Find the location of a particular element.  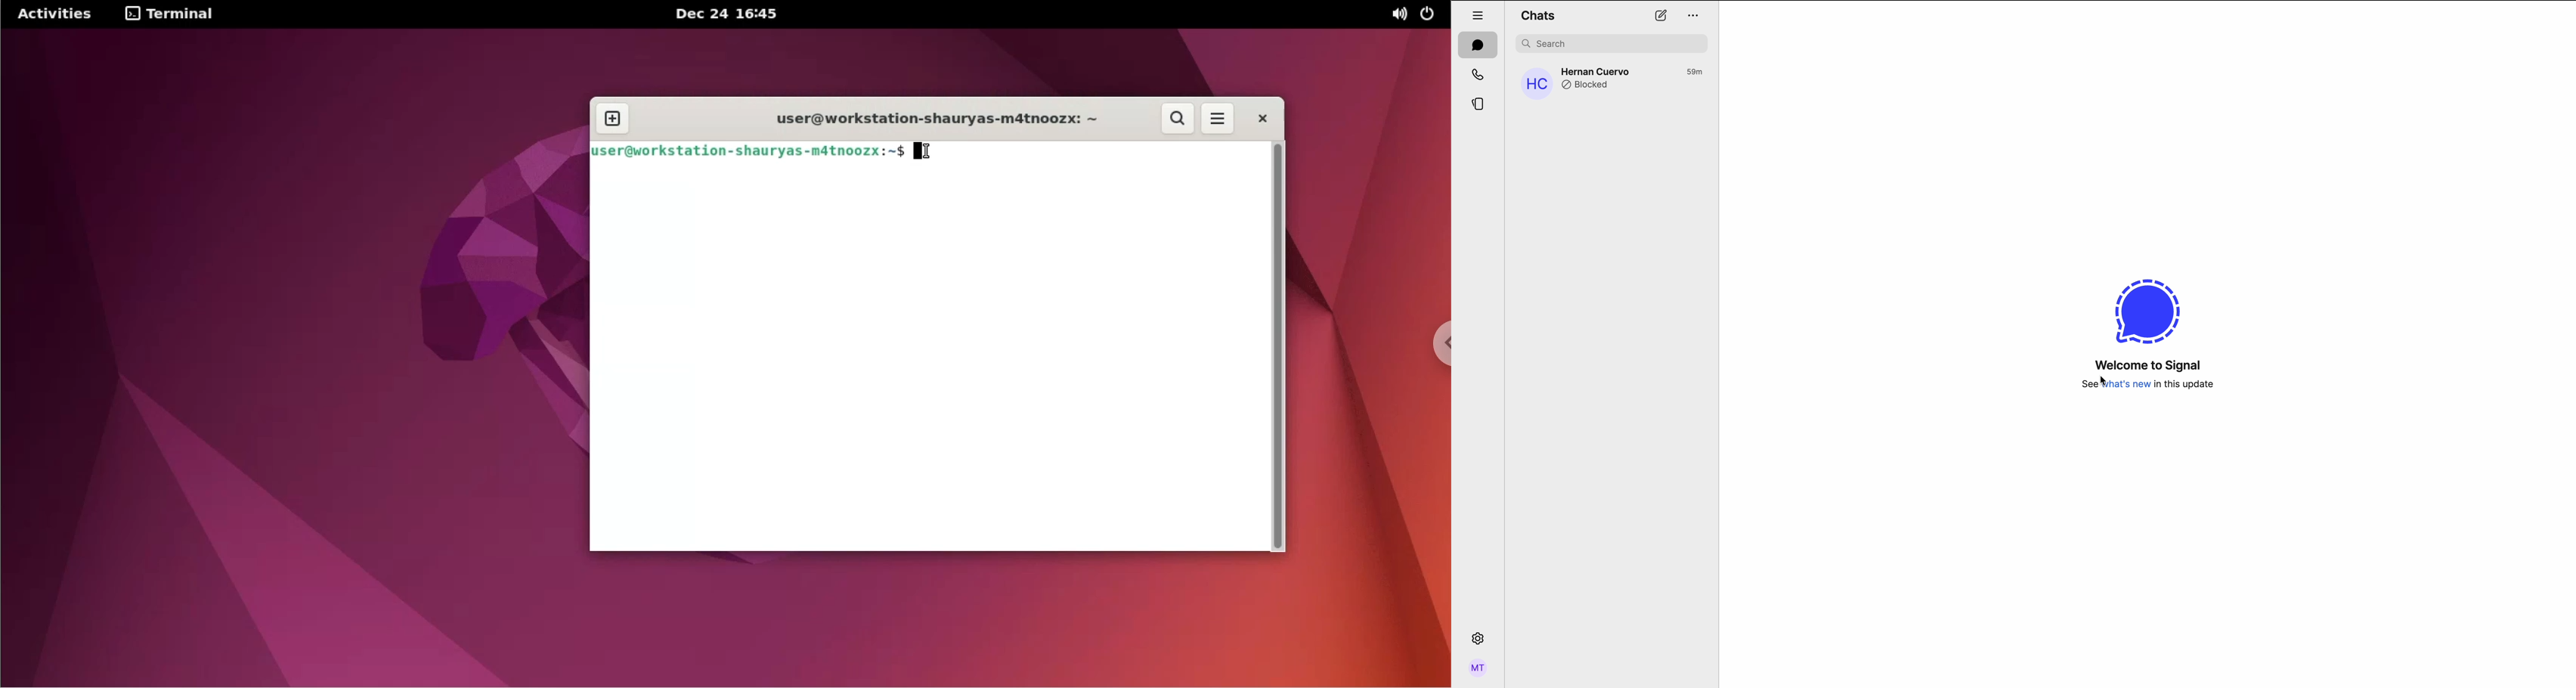

chats is located at coordinates (1478, 45).